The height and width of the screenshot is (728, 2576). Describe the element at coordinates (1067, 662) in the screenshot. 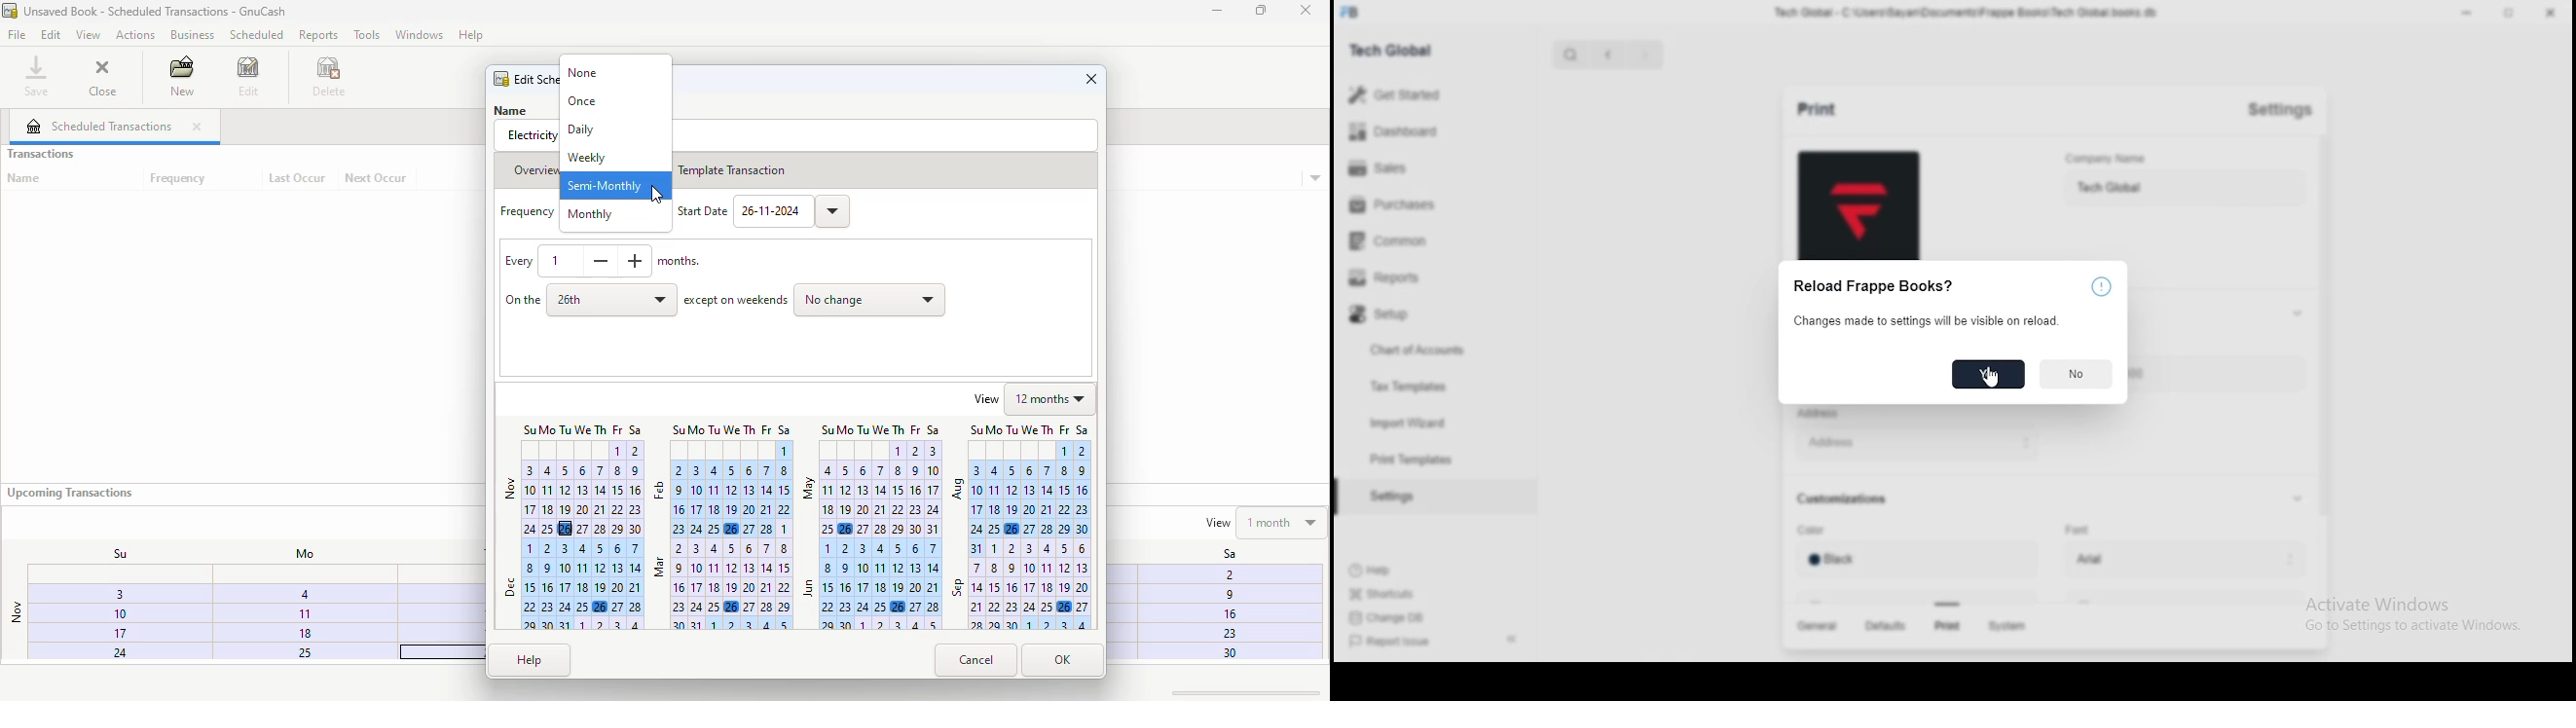

I see `OK` at that location.